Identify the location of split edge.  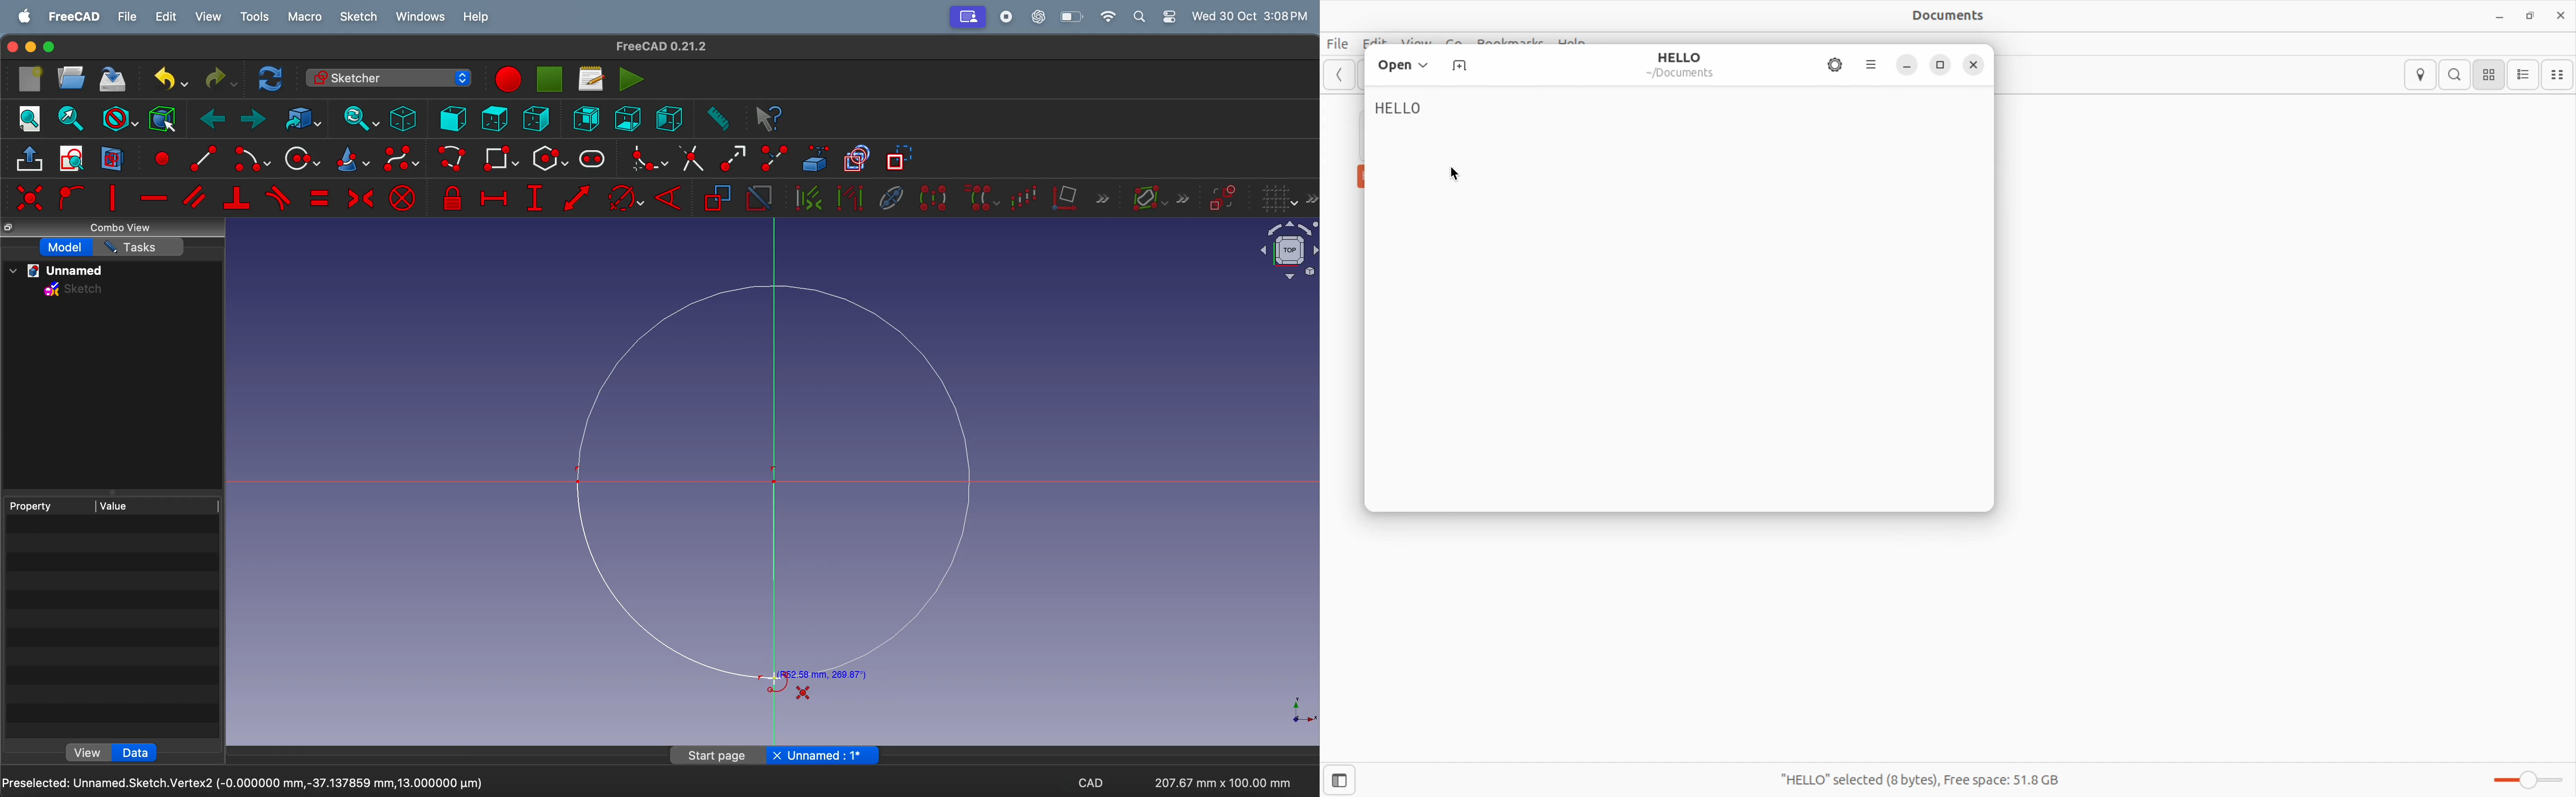
(776, 157).